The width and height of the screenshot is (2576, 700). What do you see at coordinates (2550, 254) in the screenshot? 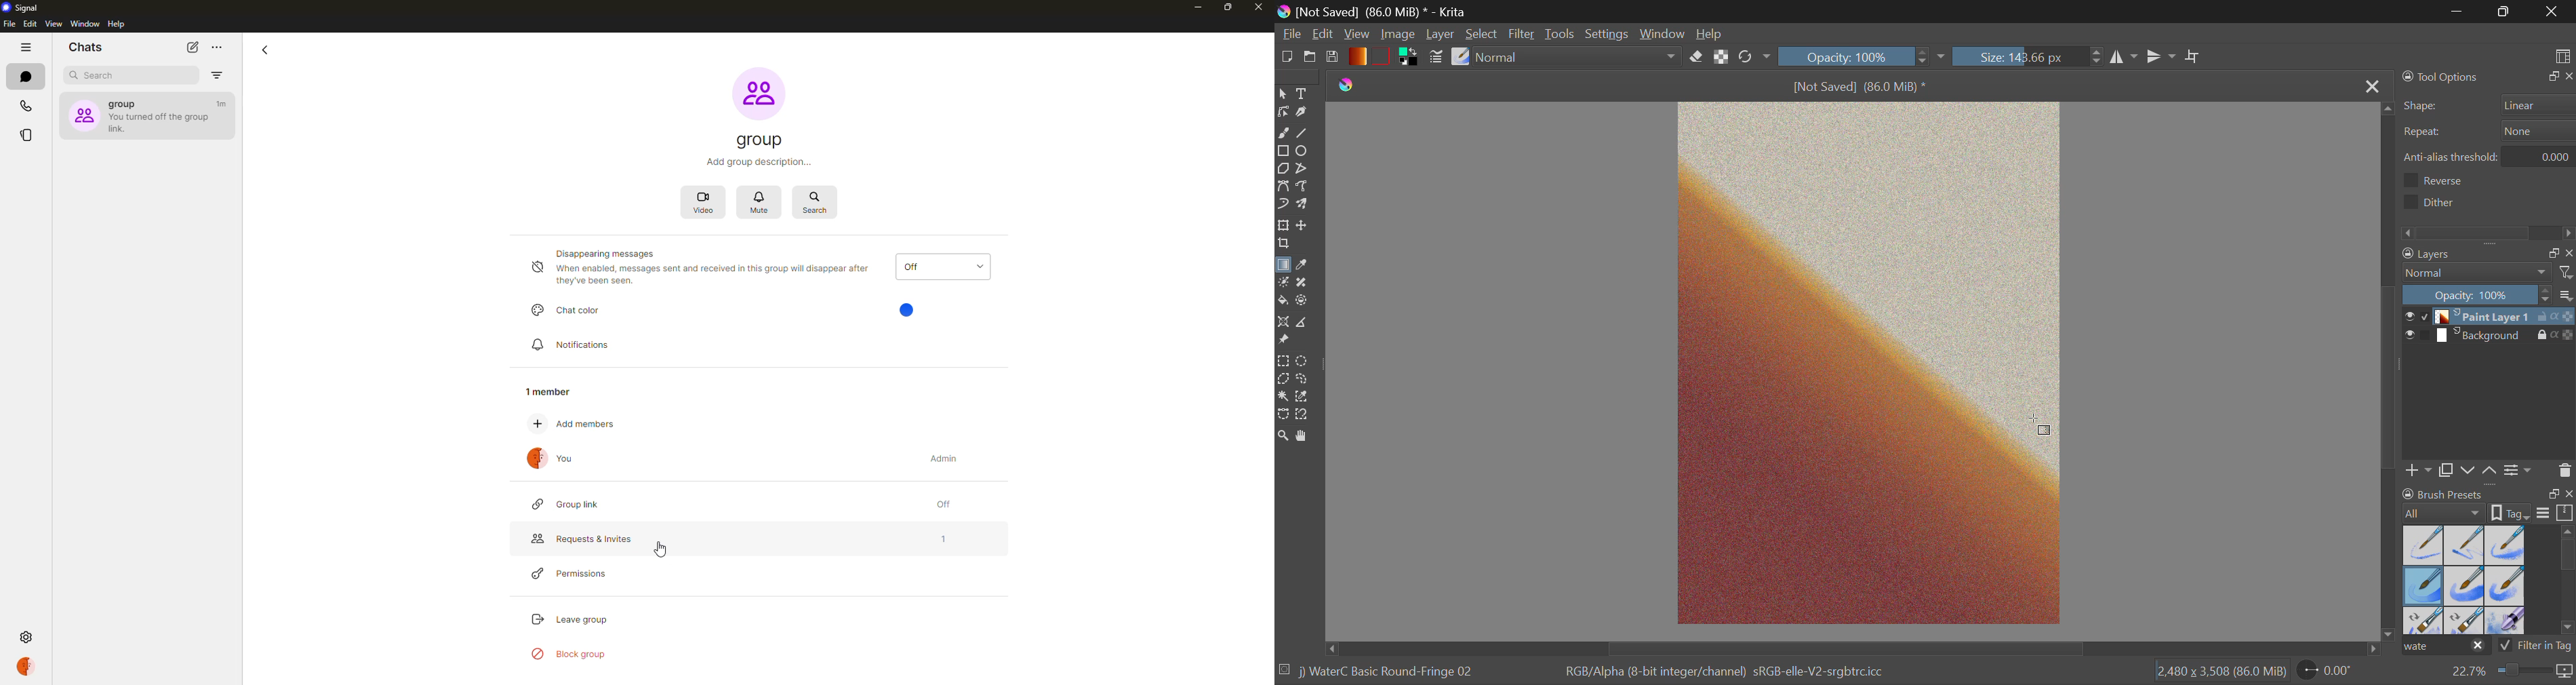
I see `copy ` at bounding box center [2550, 254].